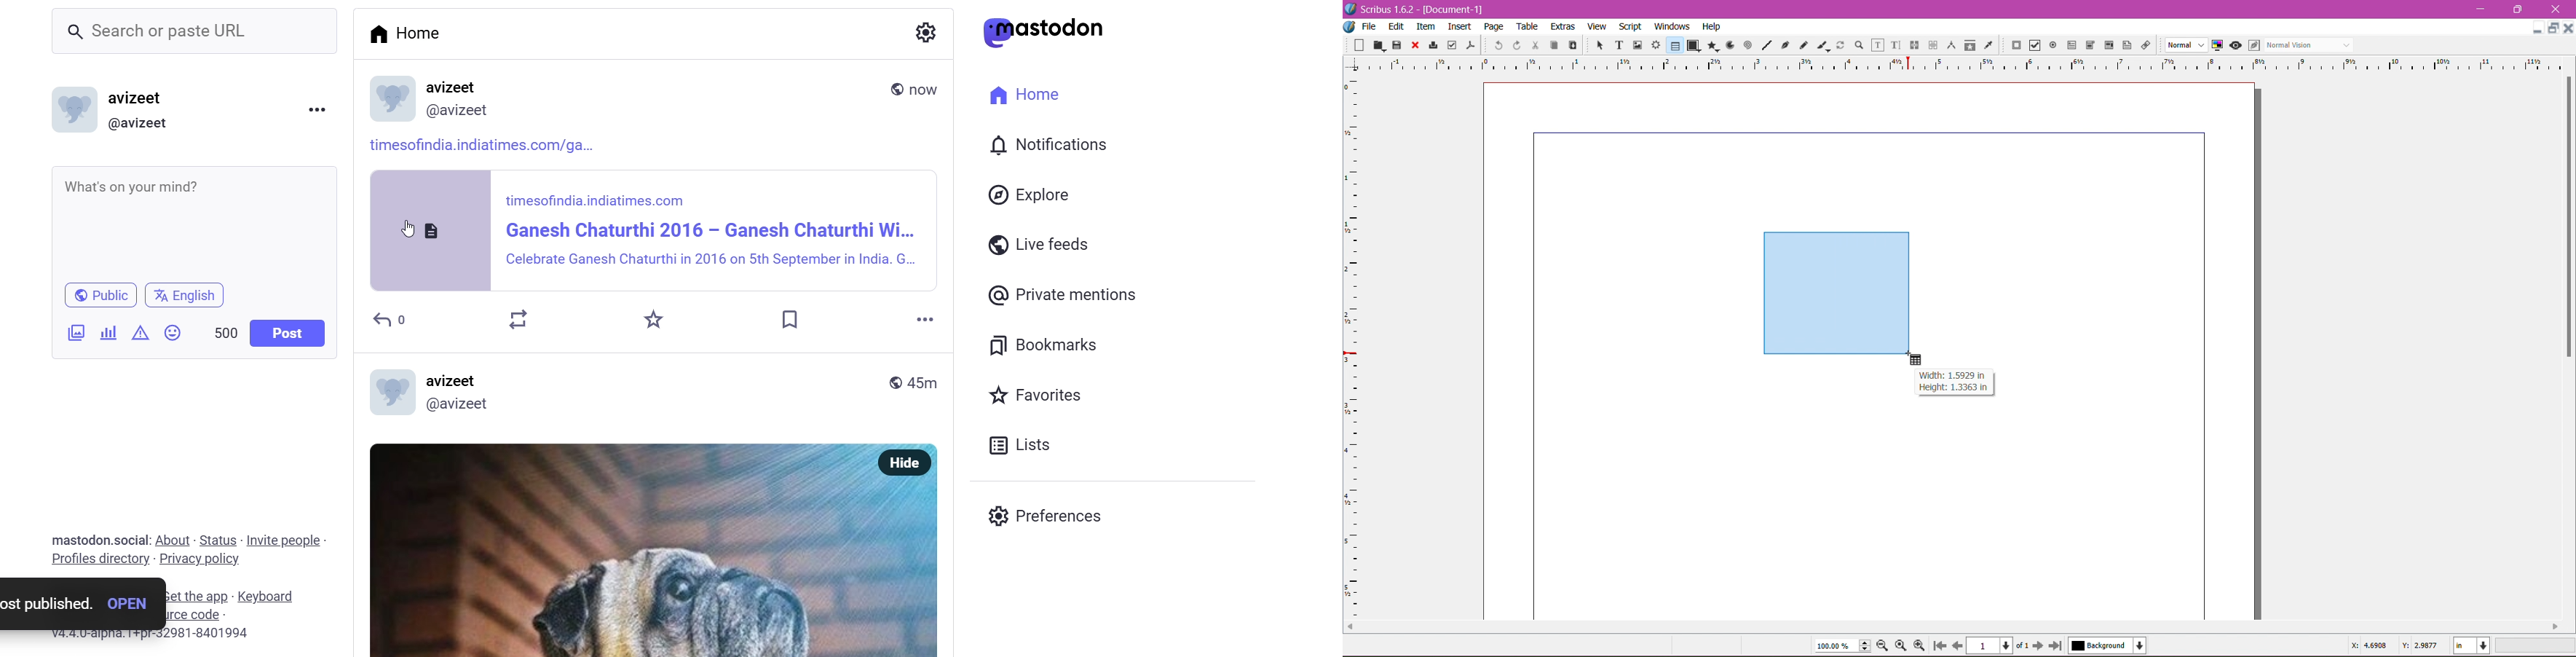 This screenshot has height=672, width=2576. Describe the element at coordinates (2088, 46) in the screenshot. I see `PDF combo box` at that location.